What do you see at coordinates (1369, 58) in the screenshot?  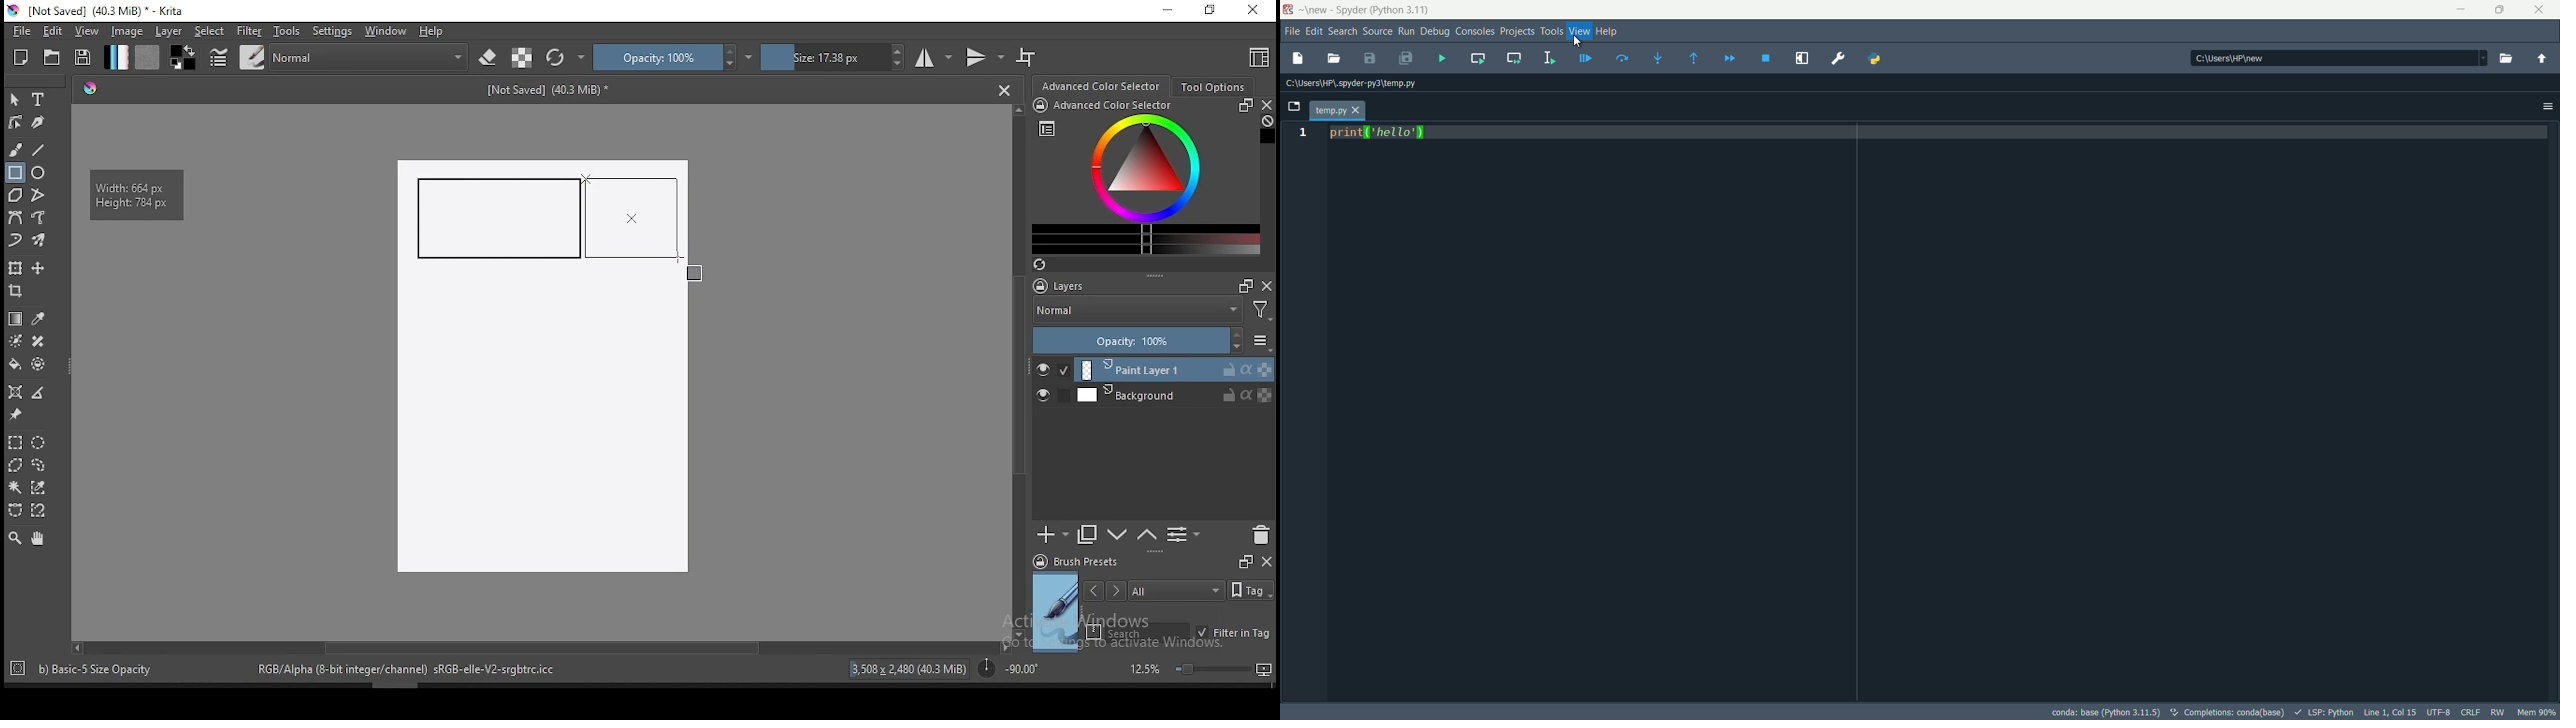 I see `save file` at bounding box center [1369, 58].